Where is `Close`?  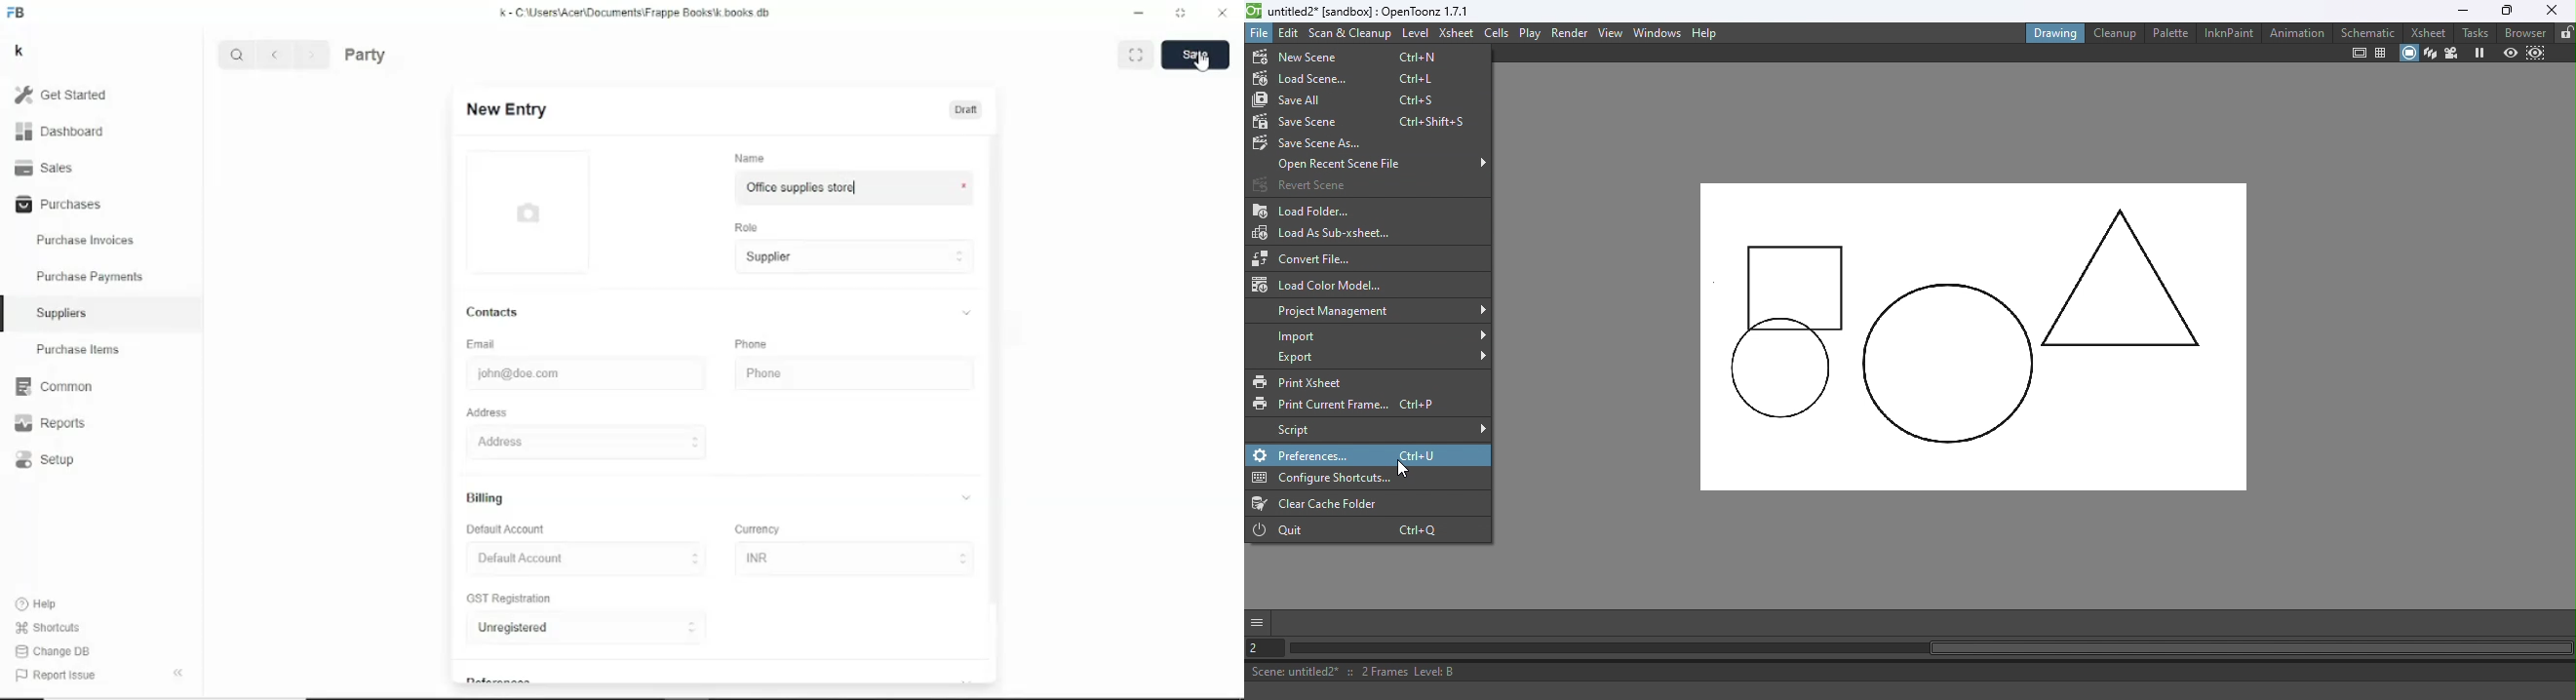 Close is located at coordinates (1222, 13).